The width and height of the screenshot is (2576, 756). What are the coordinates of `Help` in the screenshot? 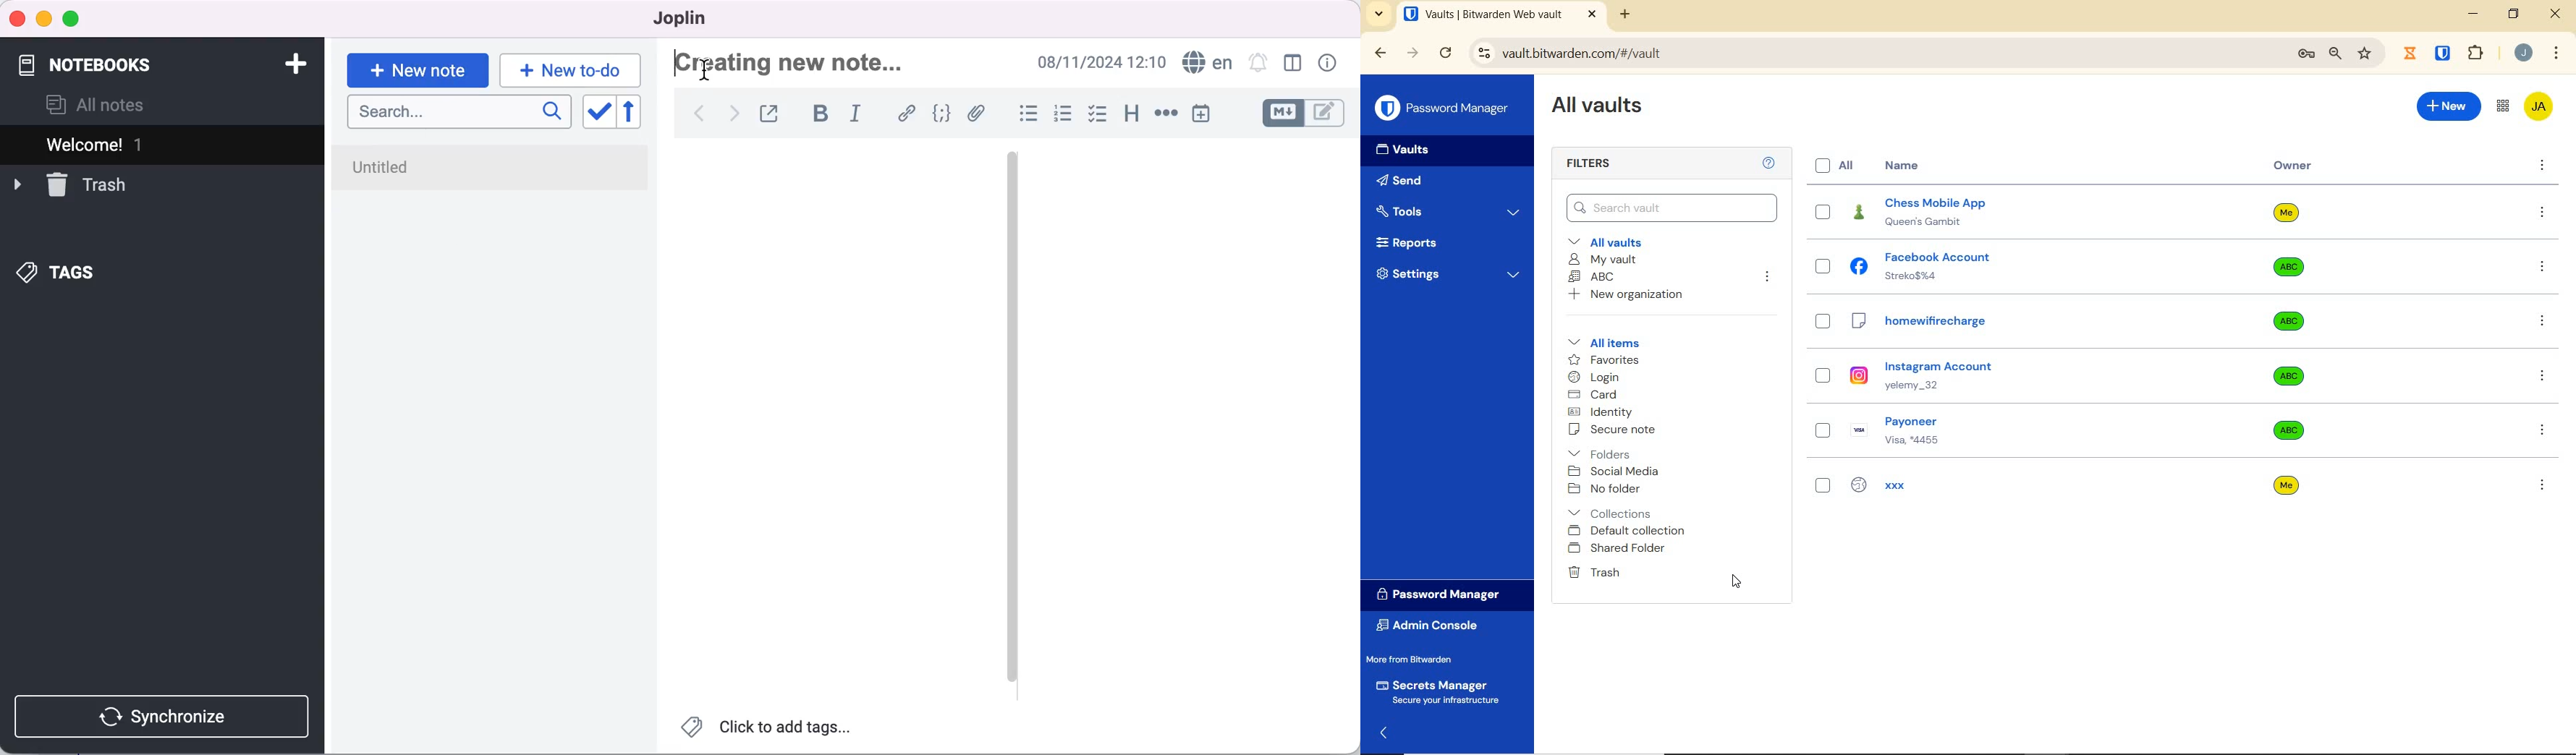 It's located at (1767, 163).